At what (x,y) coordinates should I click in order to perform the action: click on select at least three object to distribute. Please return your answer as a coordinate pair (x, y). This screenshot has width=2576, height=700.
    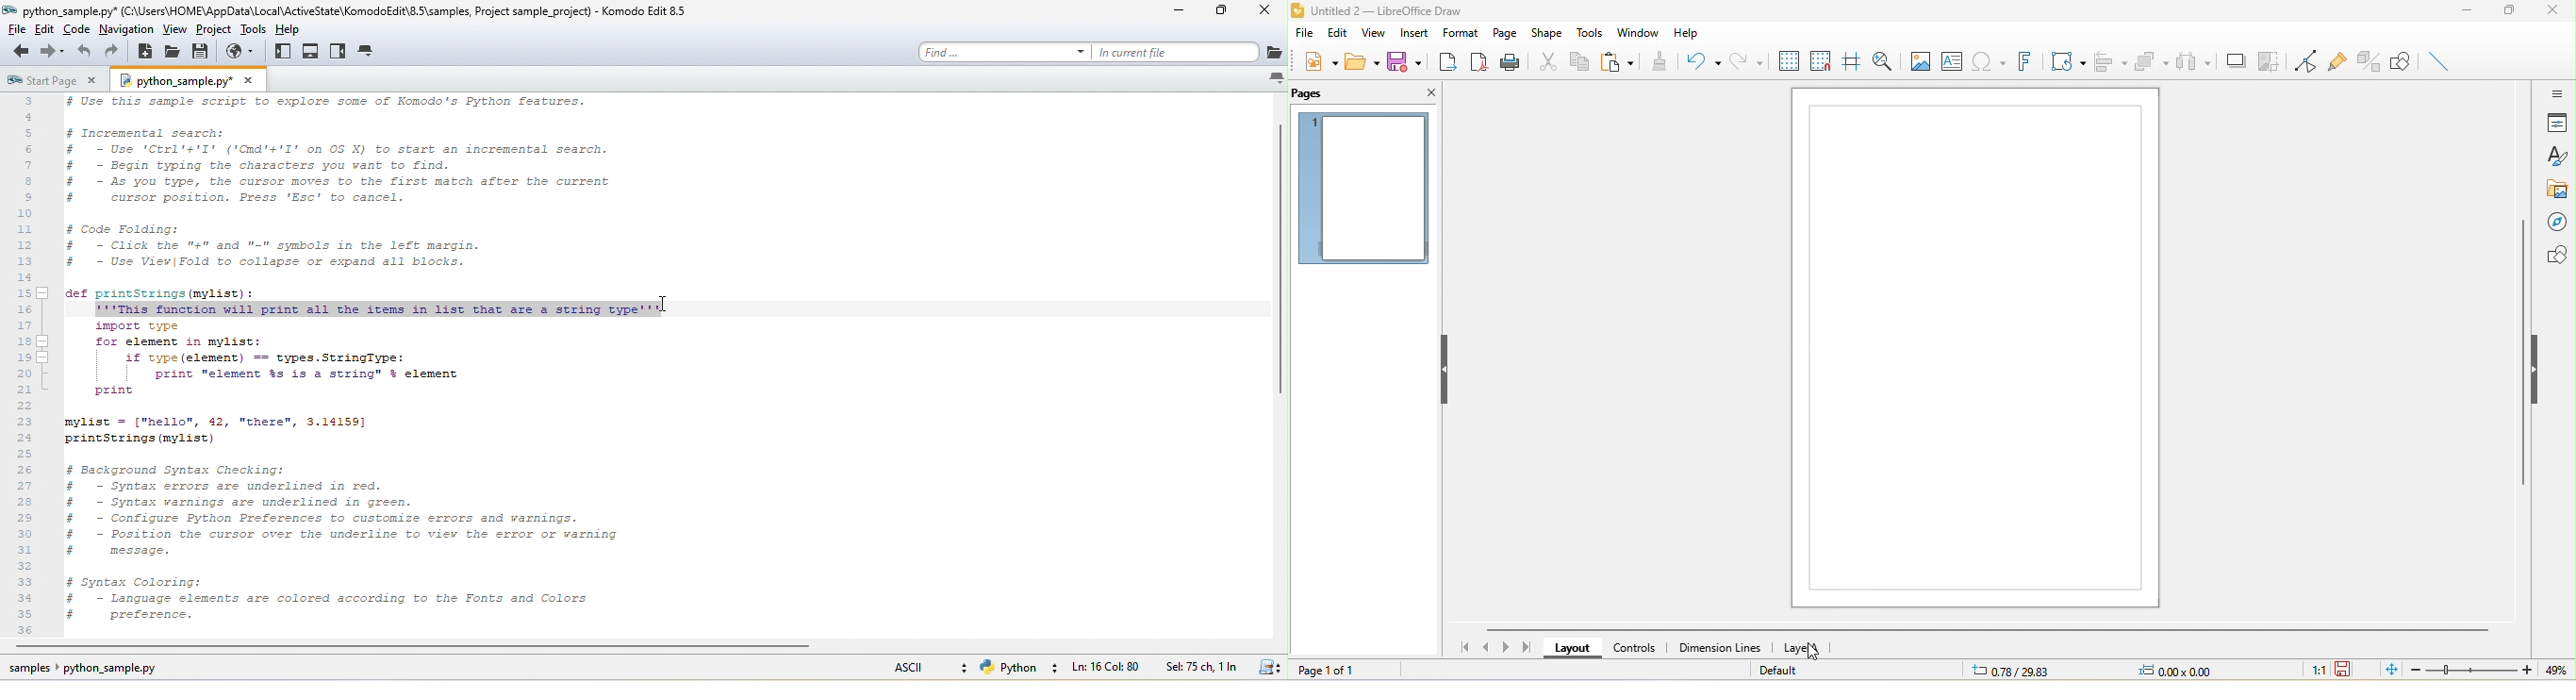
    Looking at the image, I should click on (2193, 58).